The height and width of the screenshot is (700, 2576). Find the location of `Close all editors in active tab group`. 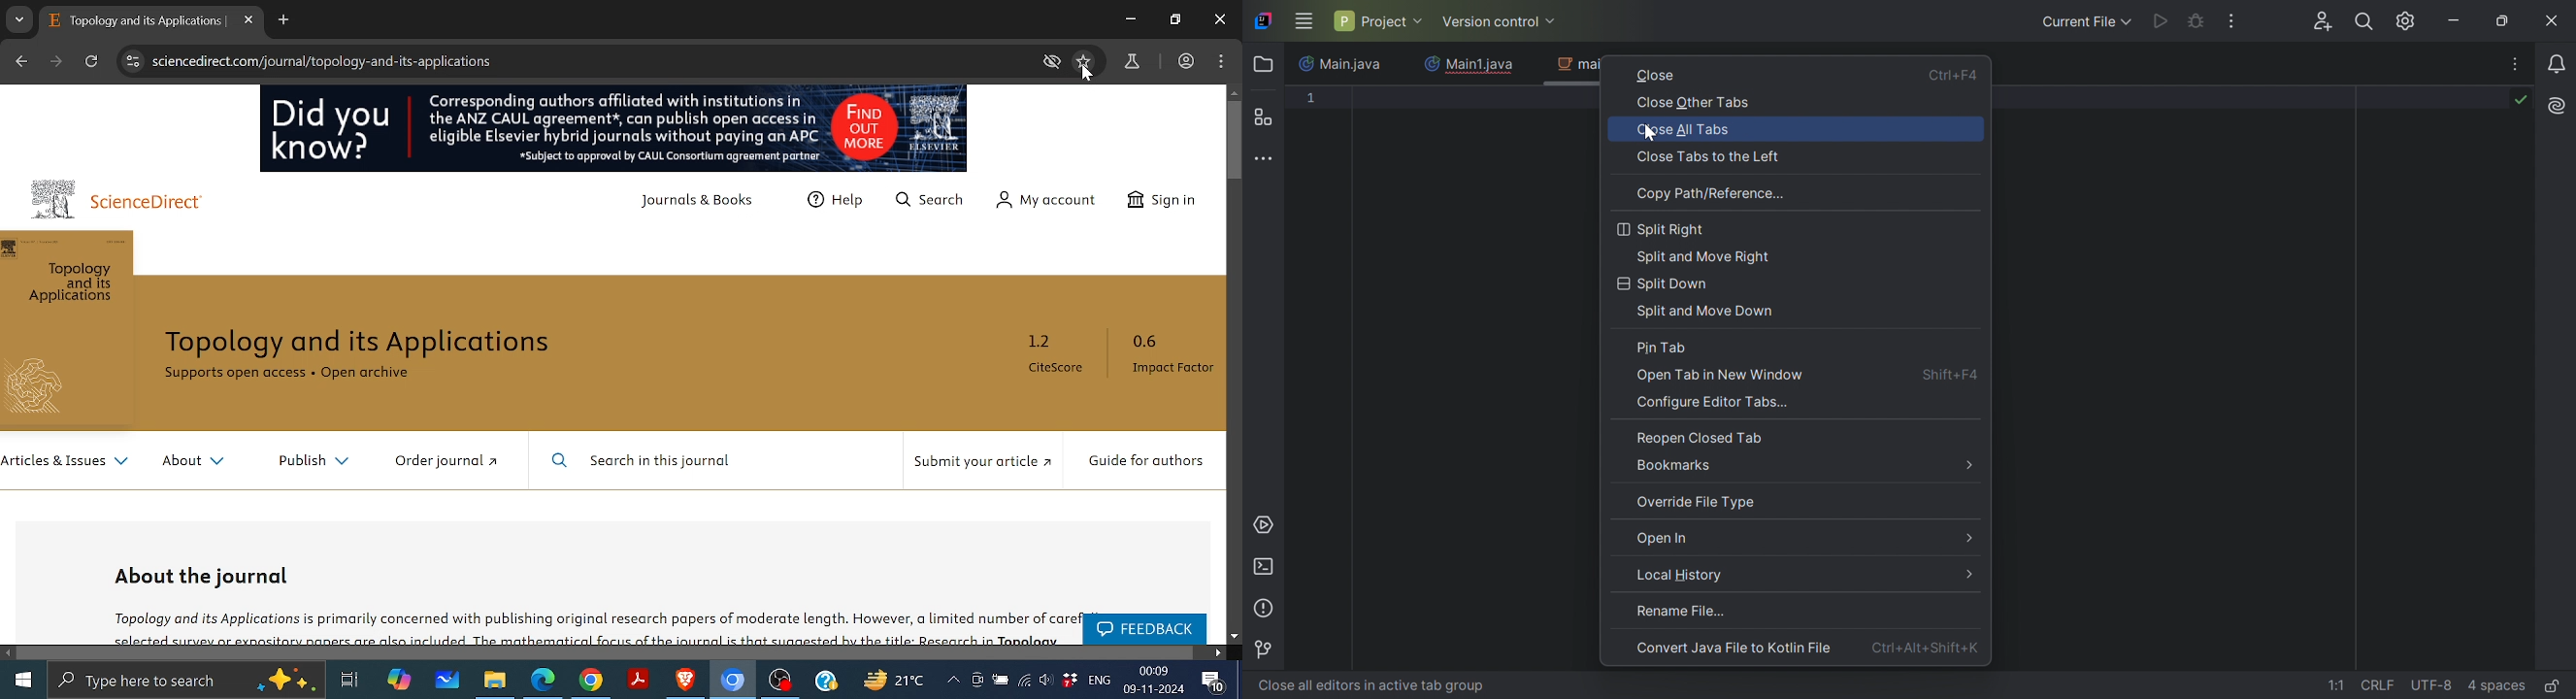

Close all editors in active tab group is located at coordinates (1395, 684).